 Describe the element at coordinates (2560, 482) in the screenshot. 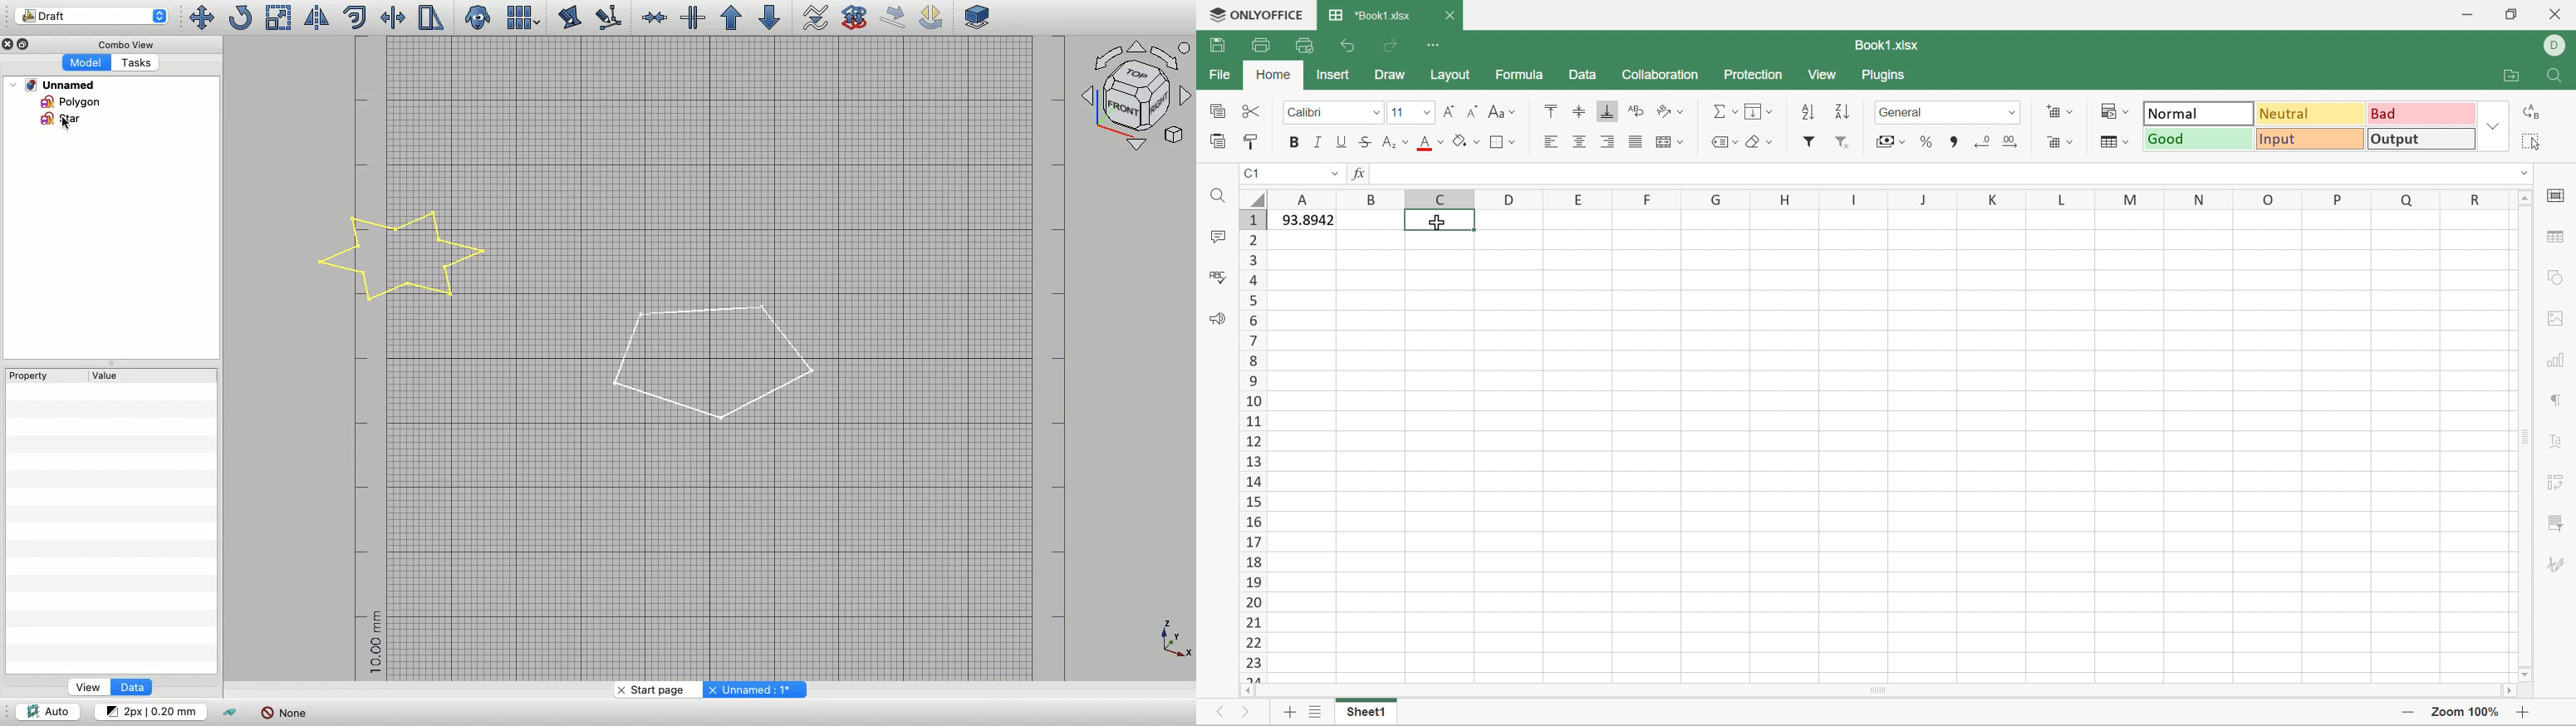

I see `Pivot Table settings` at that location.